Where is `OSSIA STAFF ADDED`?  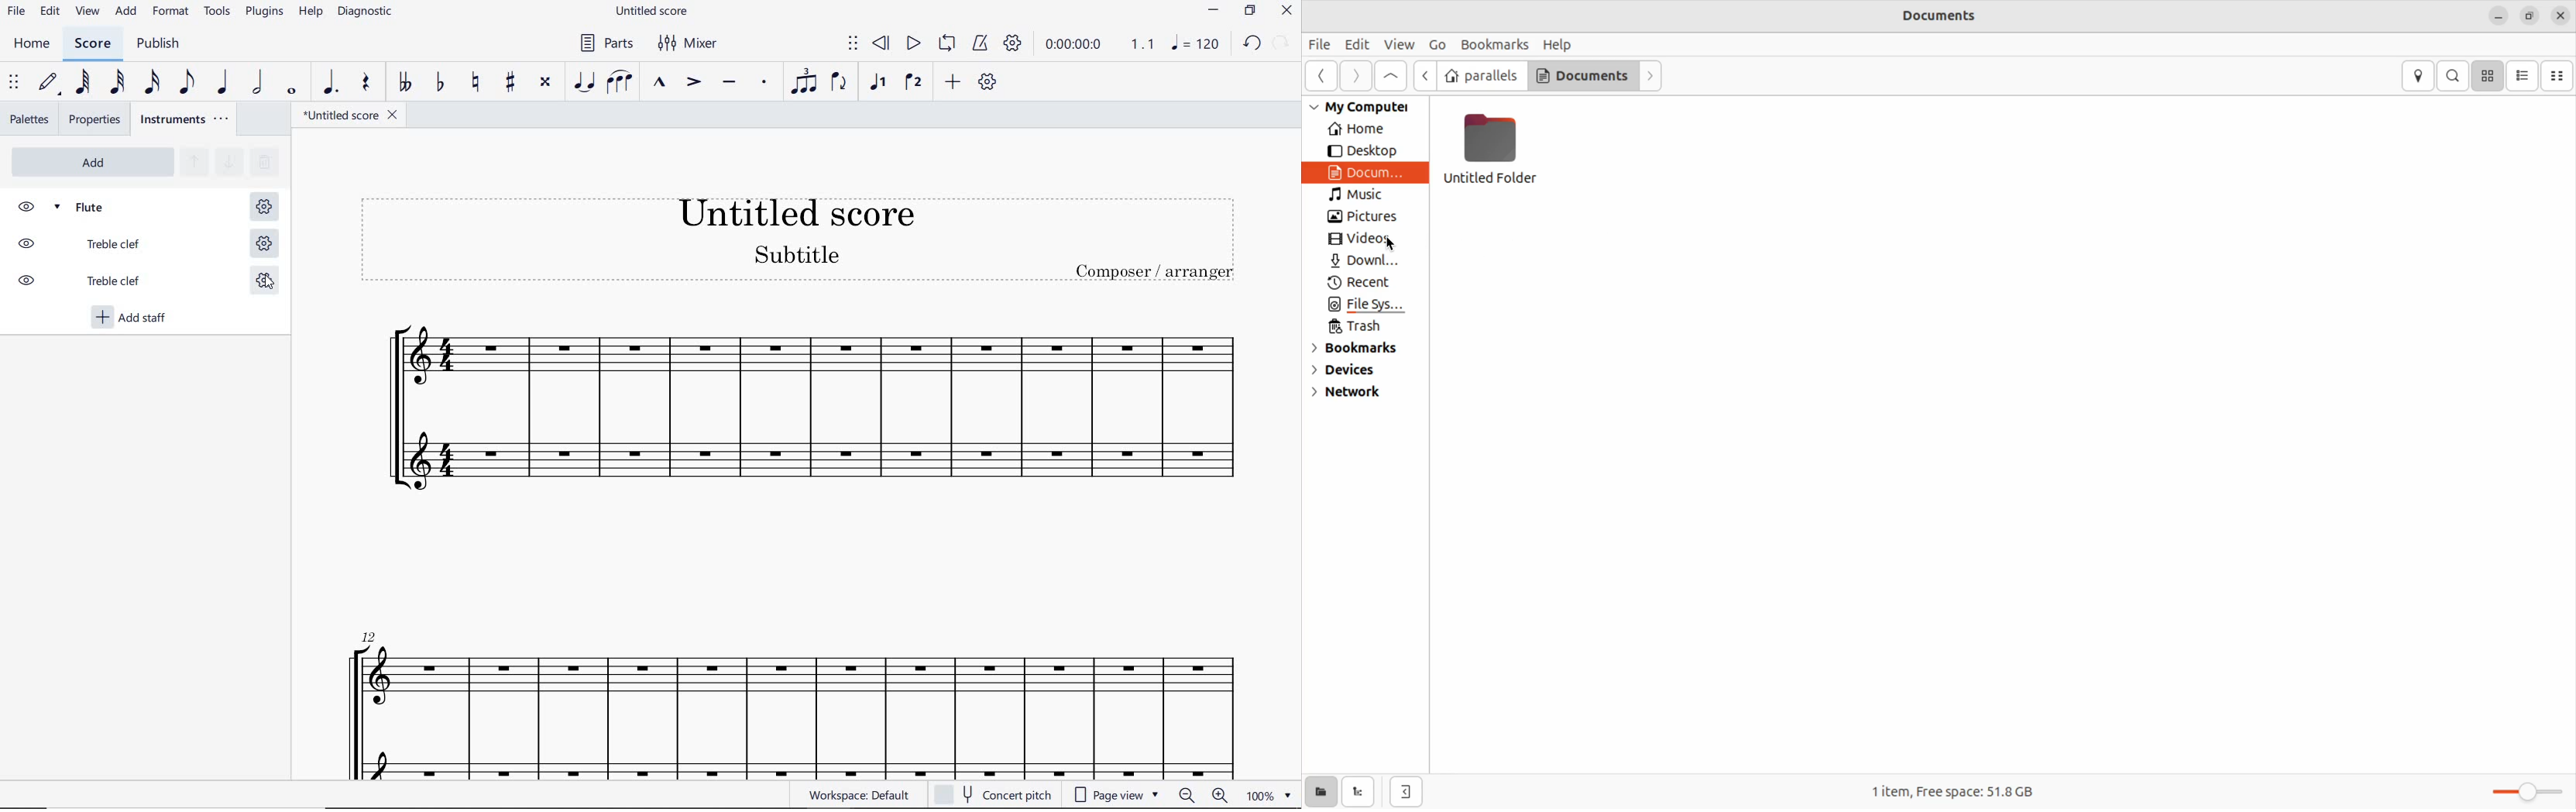 OSSIA STAFF ADDED is located at coordinates (811, 458).